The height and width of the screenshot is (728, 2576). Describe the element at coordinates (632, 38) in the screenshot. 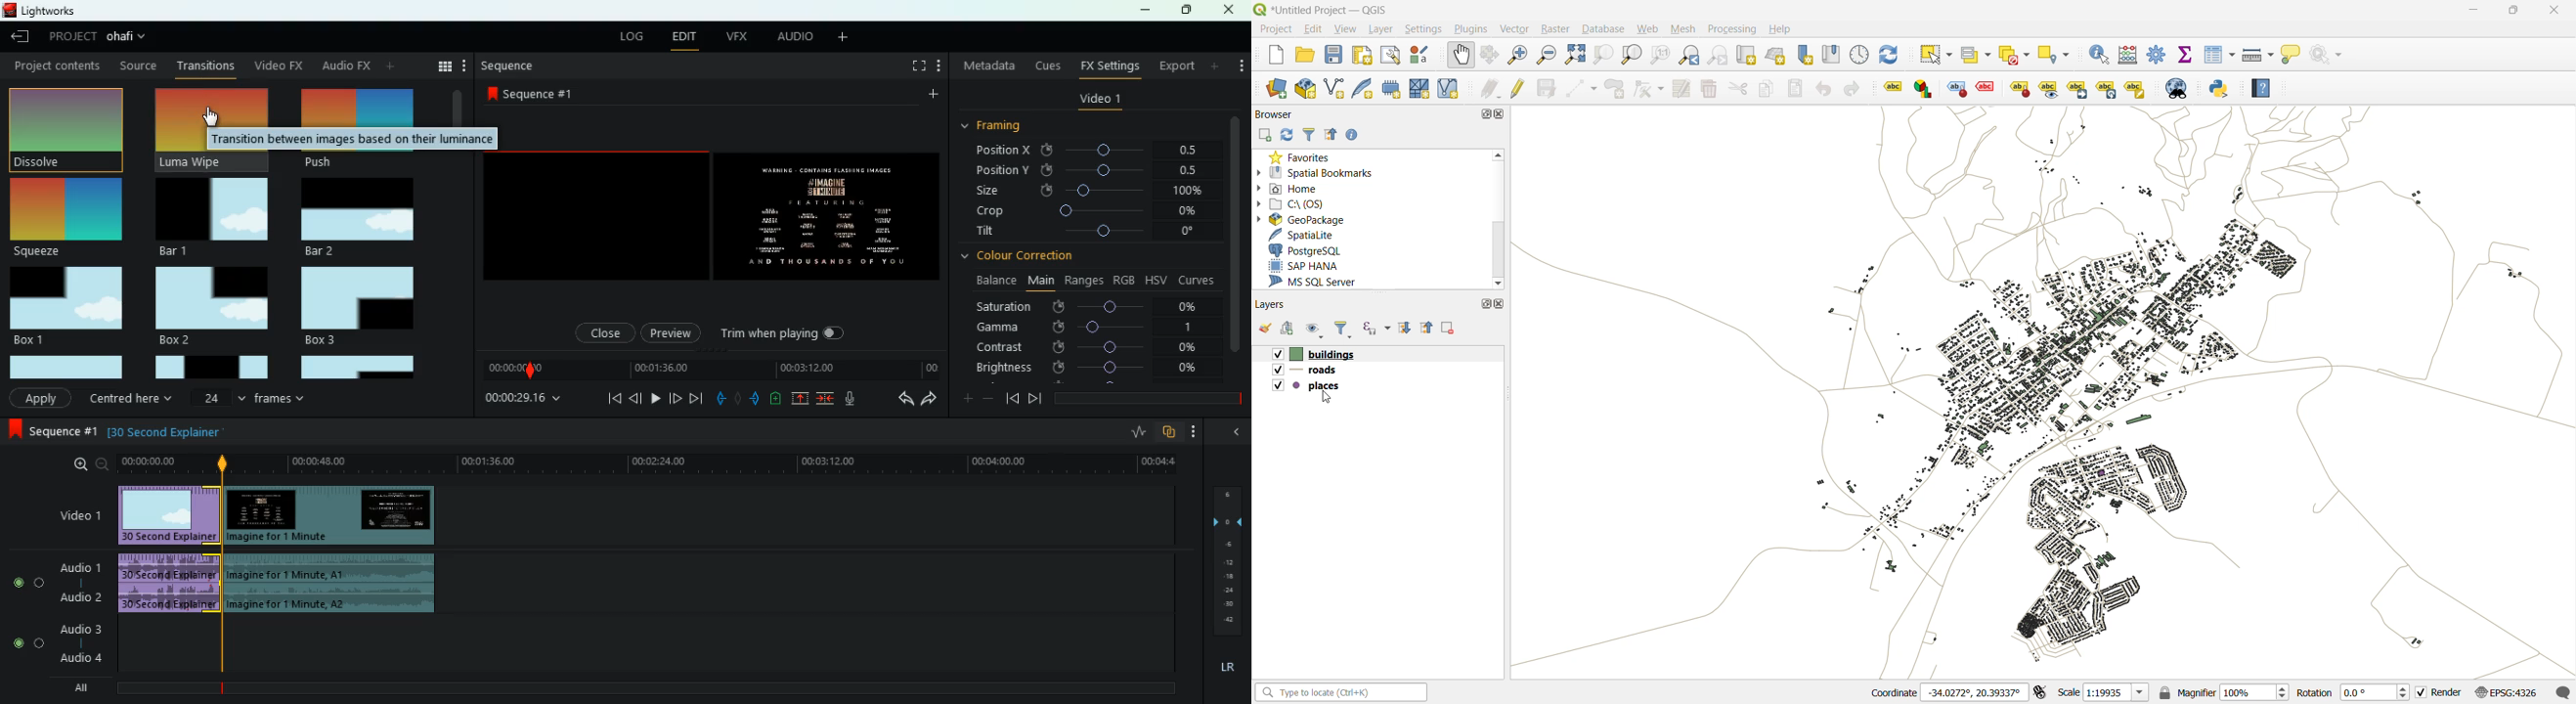

I see `log` at that location.